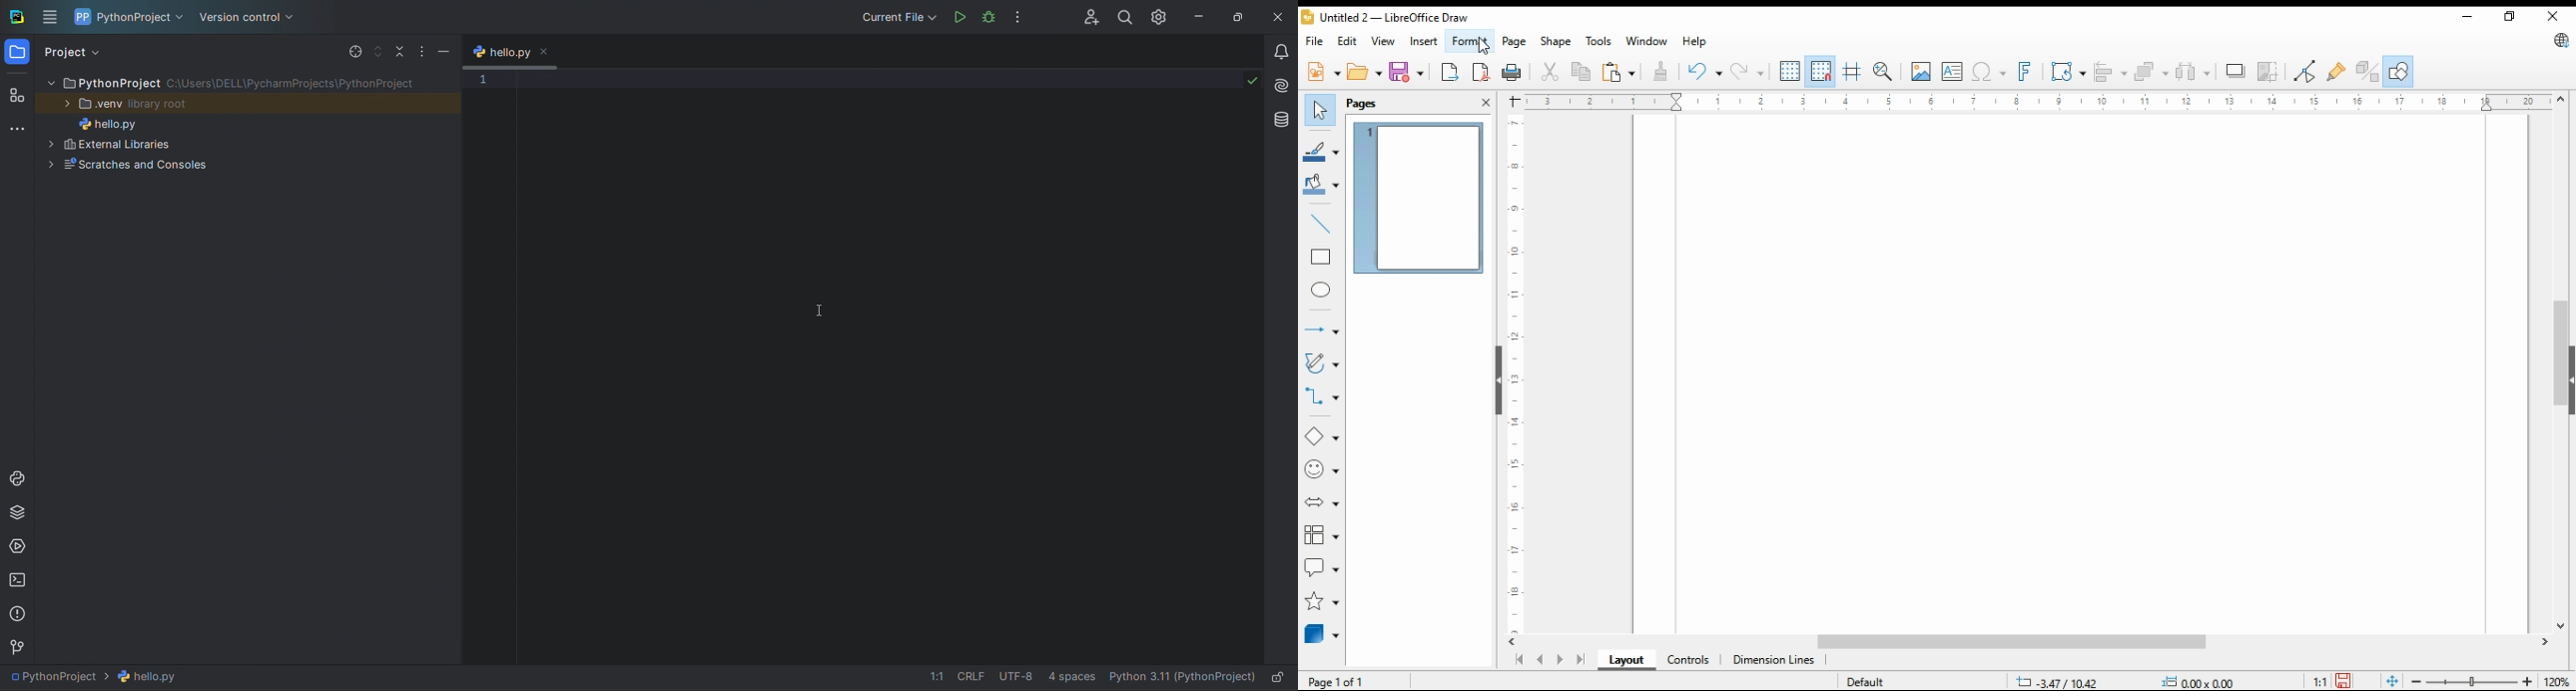 The image size is (2576, 700). I want to click on lines and arrows, so click(1321, 331).